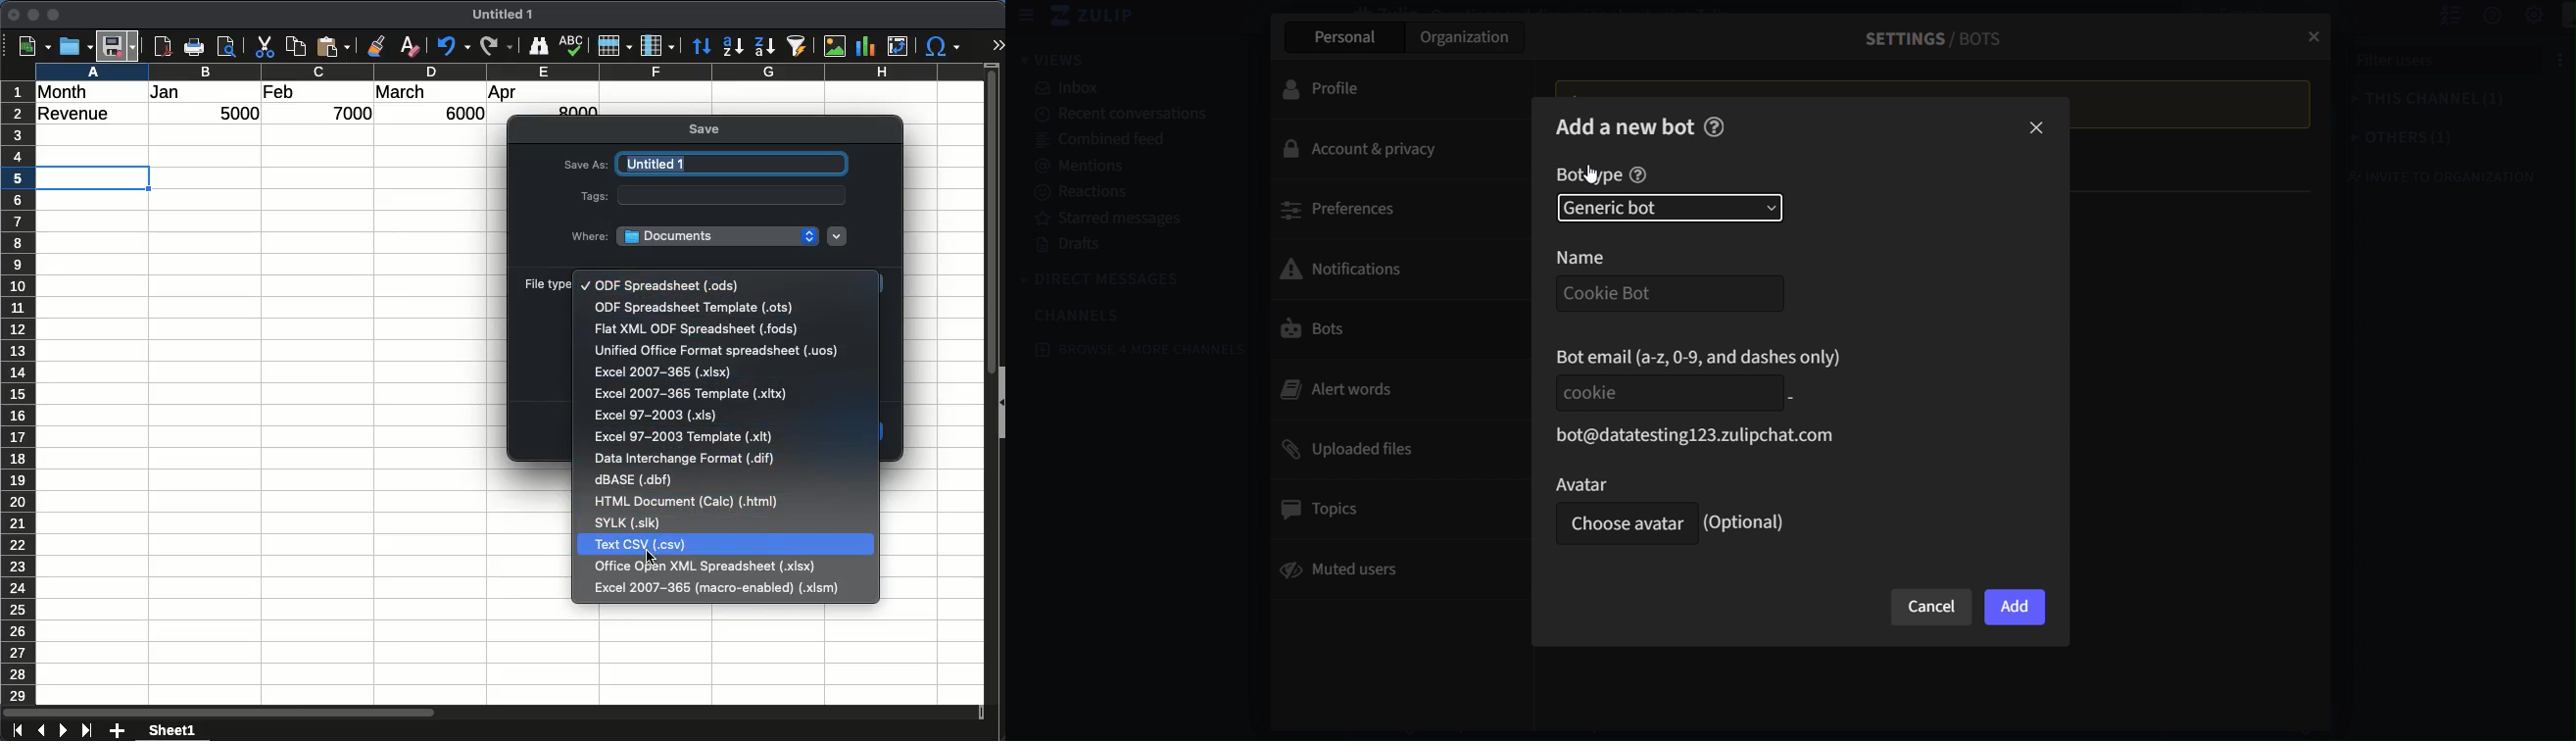 The height and width of the screenshot is (756, 2576). What do you see at coordinates (2427, 177) in the screenshot?
I see `invite to organization` at bounding box center [2427, 177].